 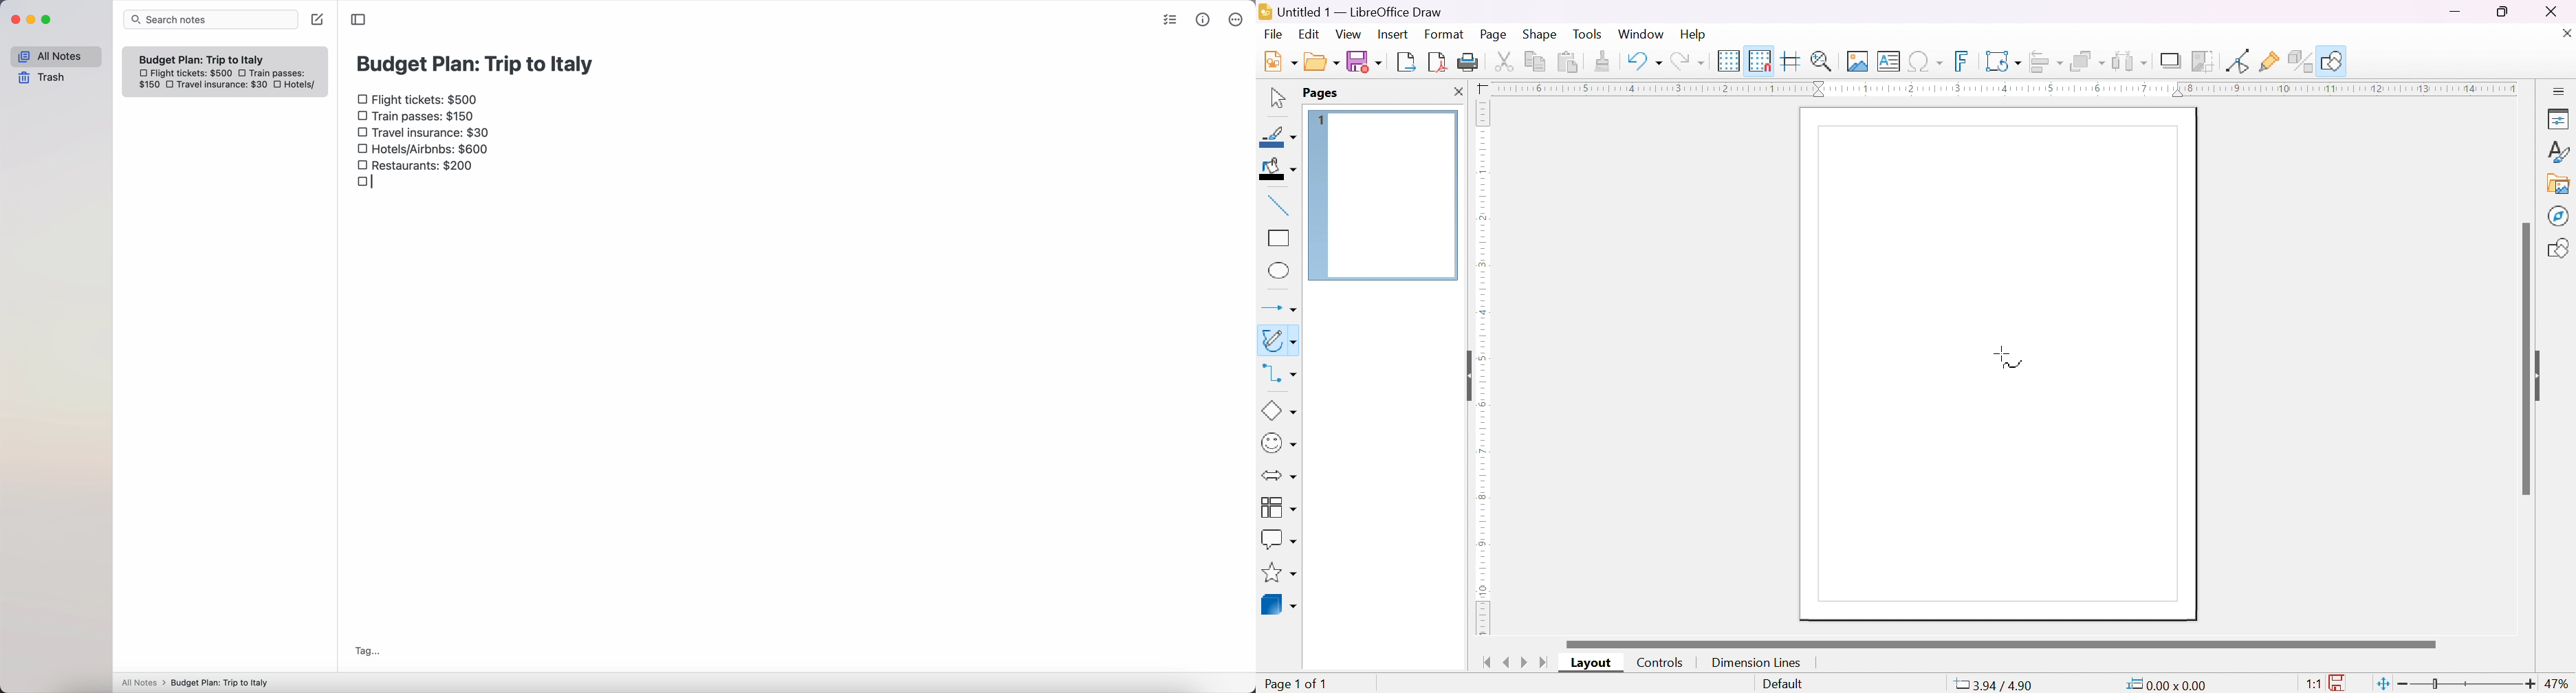 What do you see at coordinates (2559, 685) in the screenshot?
I see `47%` at bounding box center [2559, 685].